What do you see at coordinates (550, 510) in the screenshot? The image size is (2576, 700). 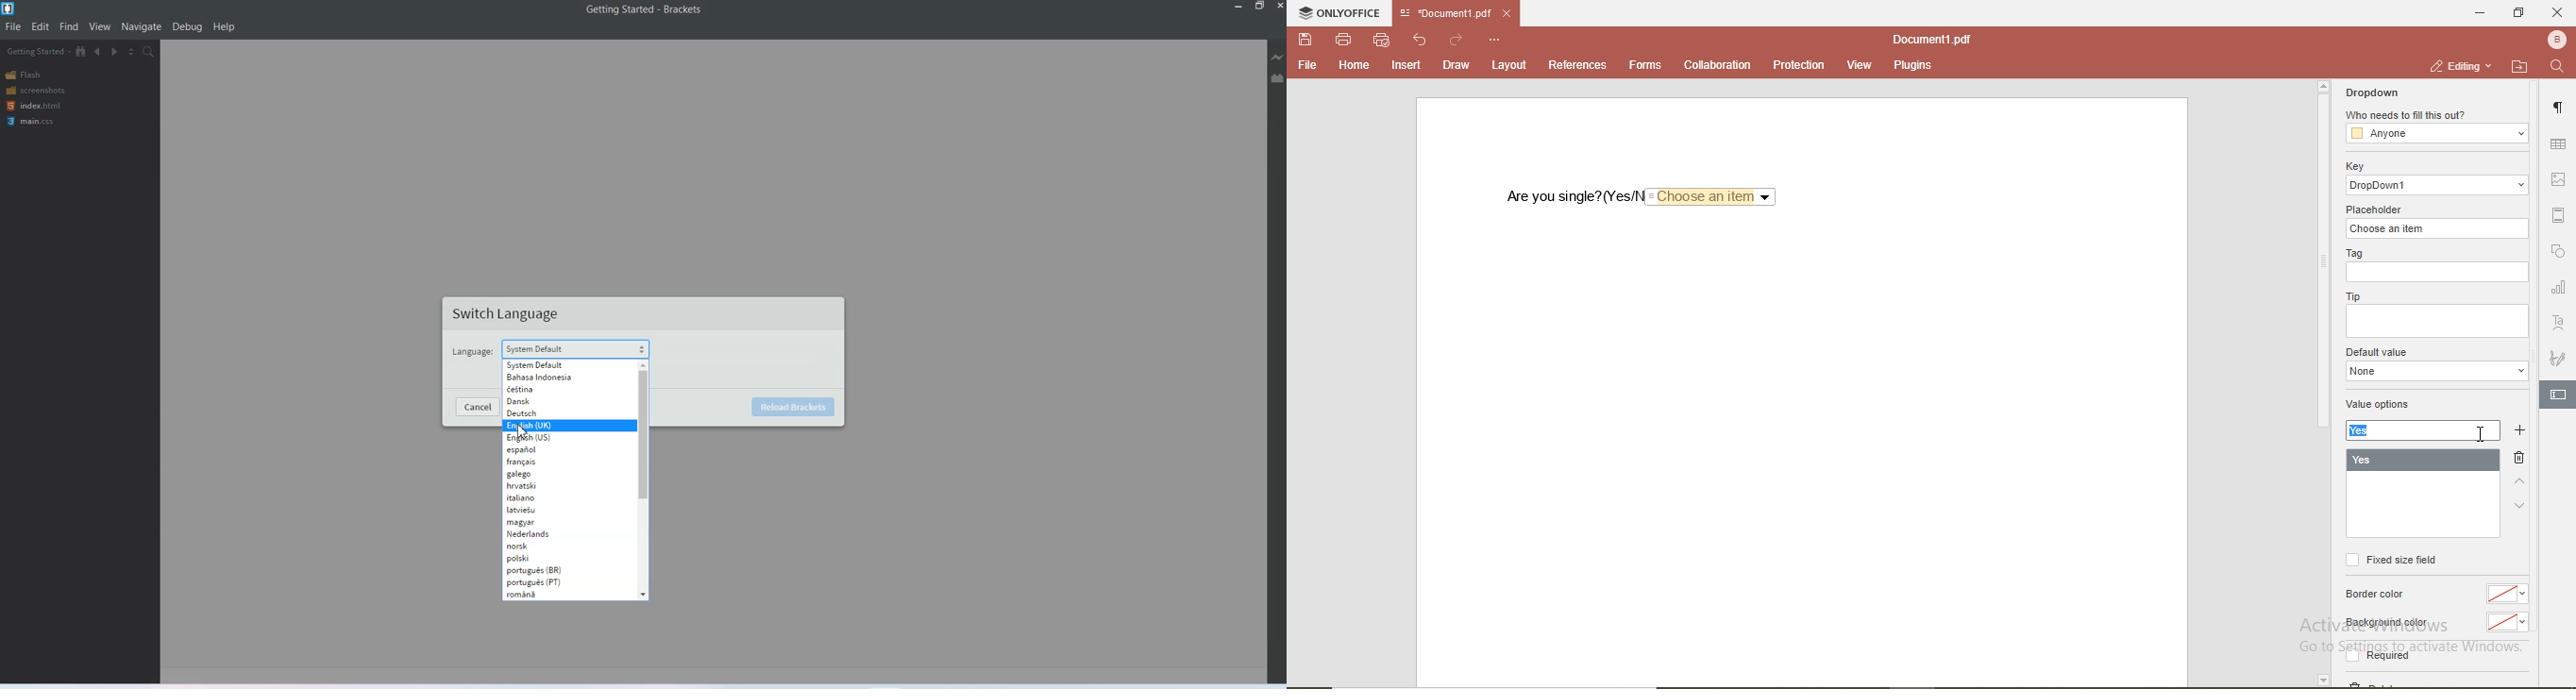 I see `latviesu` at bounding box center [550, 510].